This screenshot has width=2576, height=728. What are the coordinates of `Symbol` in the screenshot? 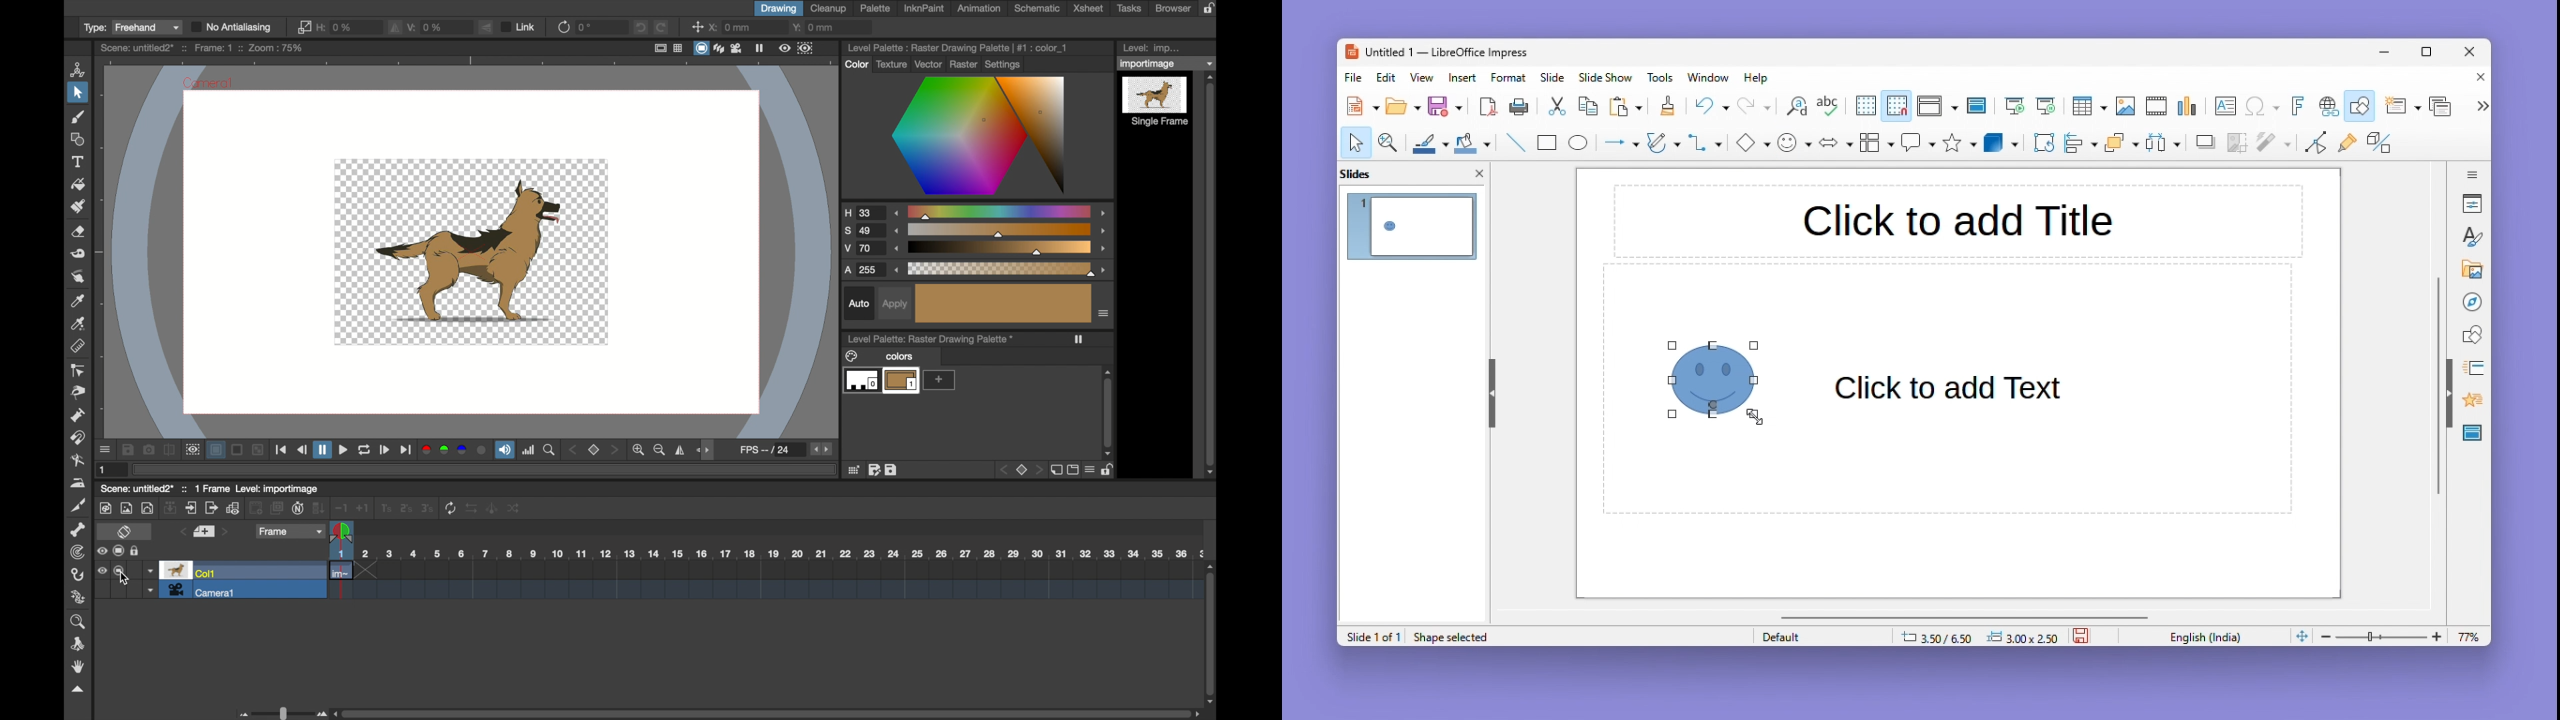 It's located at (1796, 142).